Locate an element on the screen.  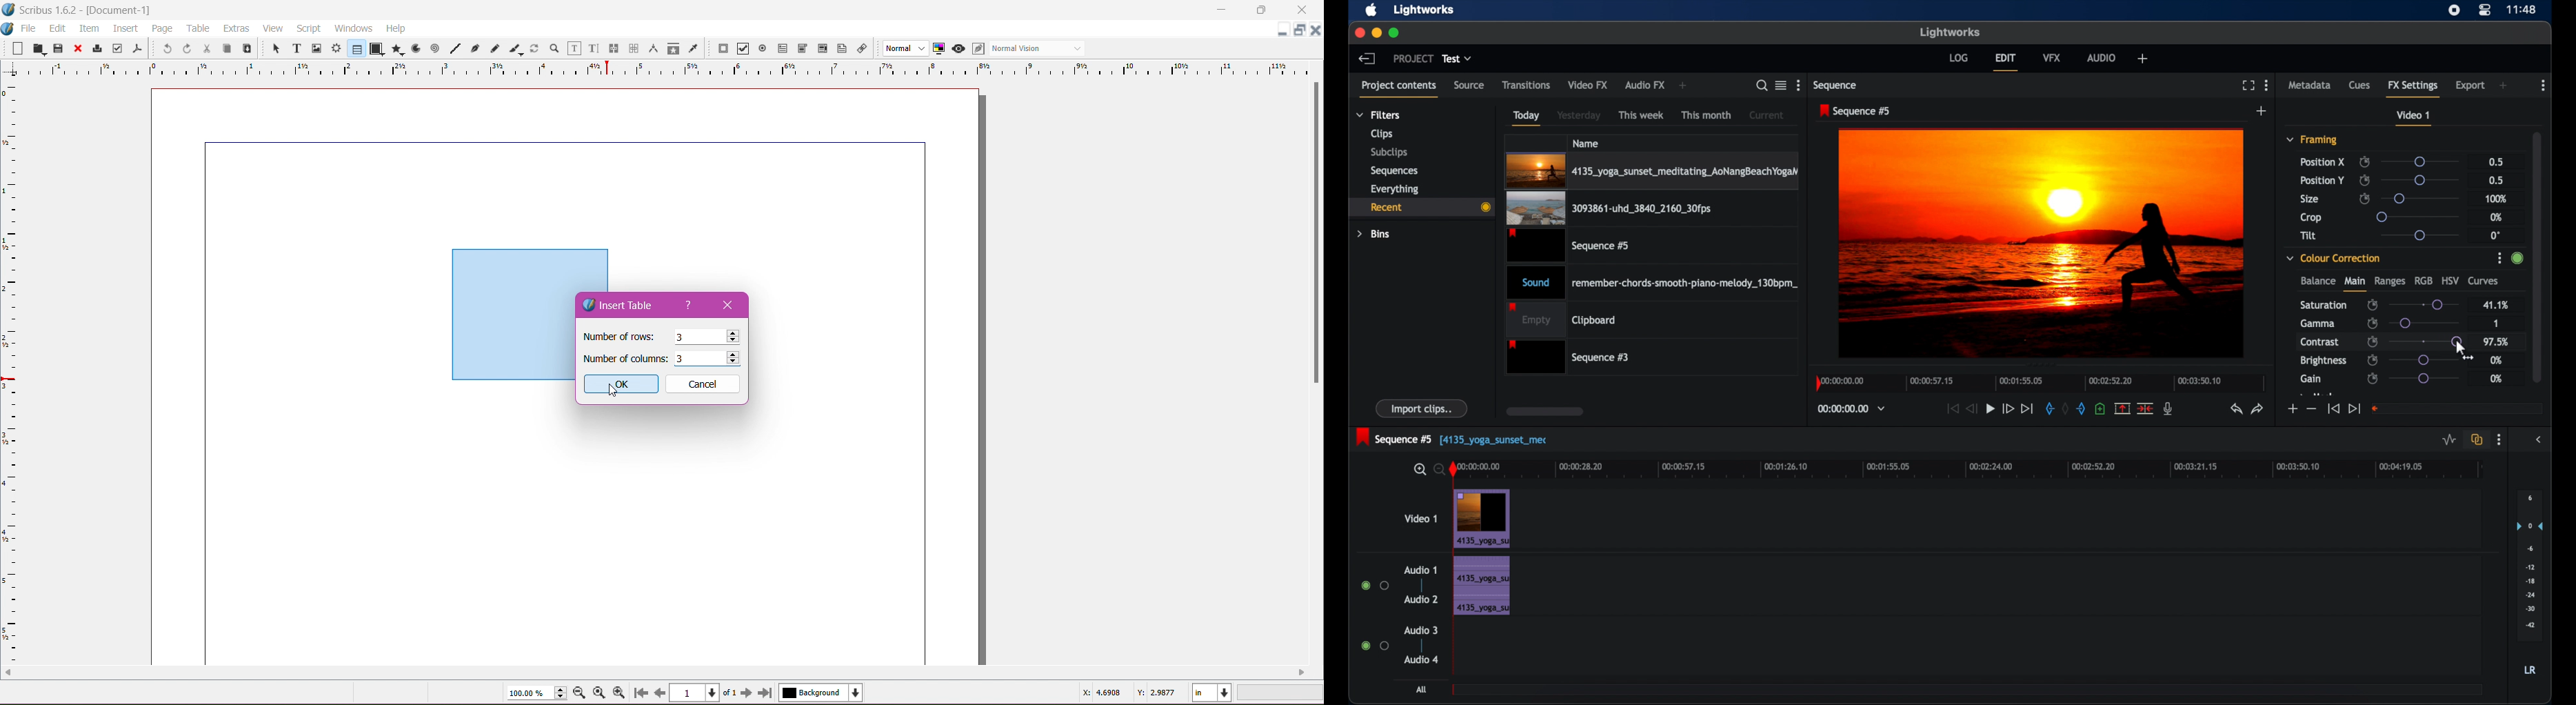
jump to end is located at coordinates (2355, 408).